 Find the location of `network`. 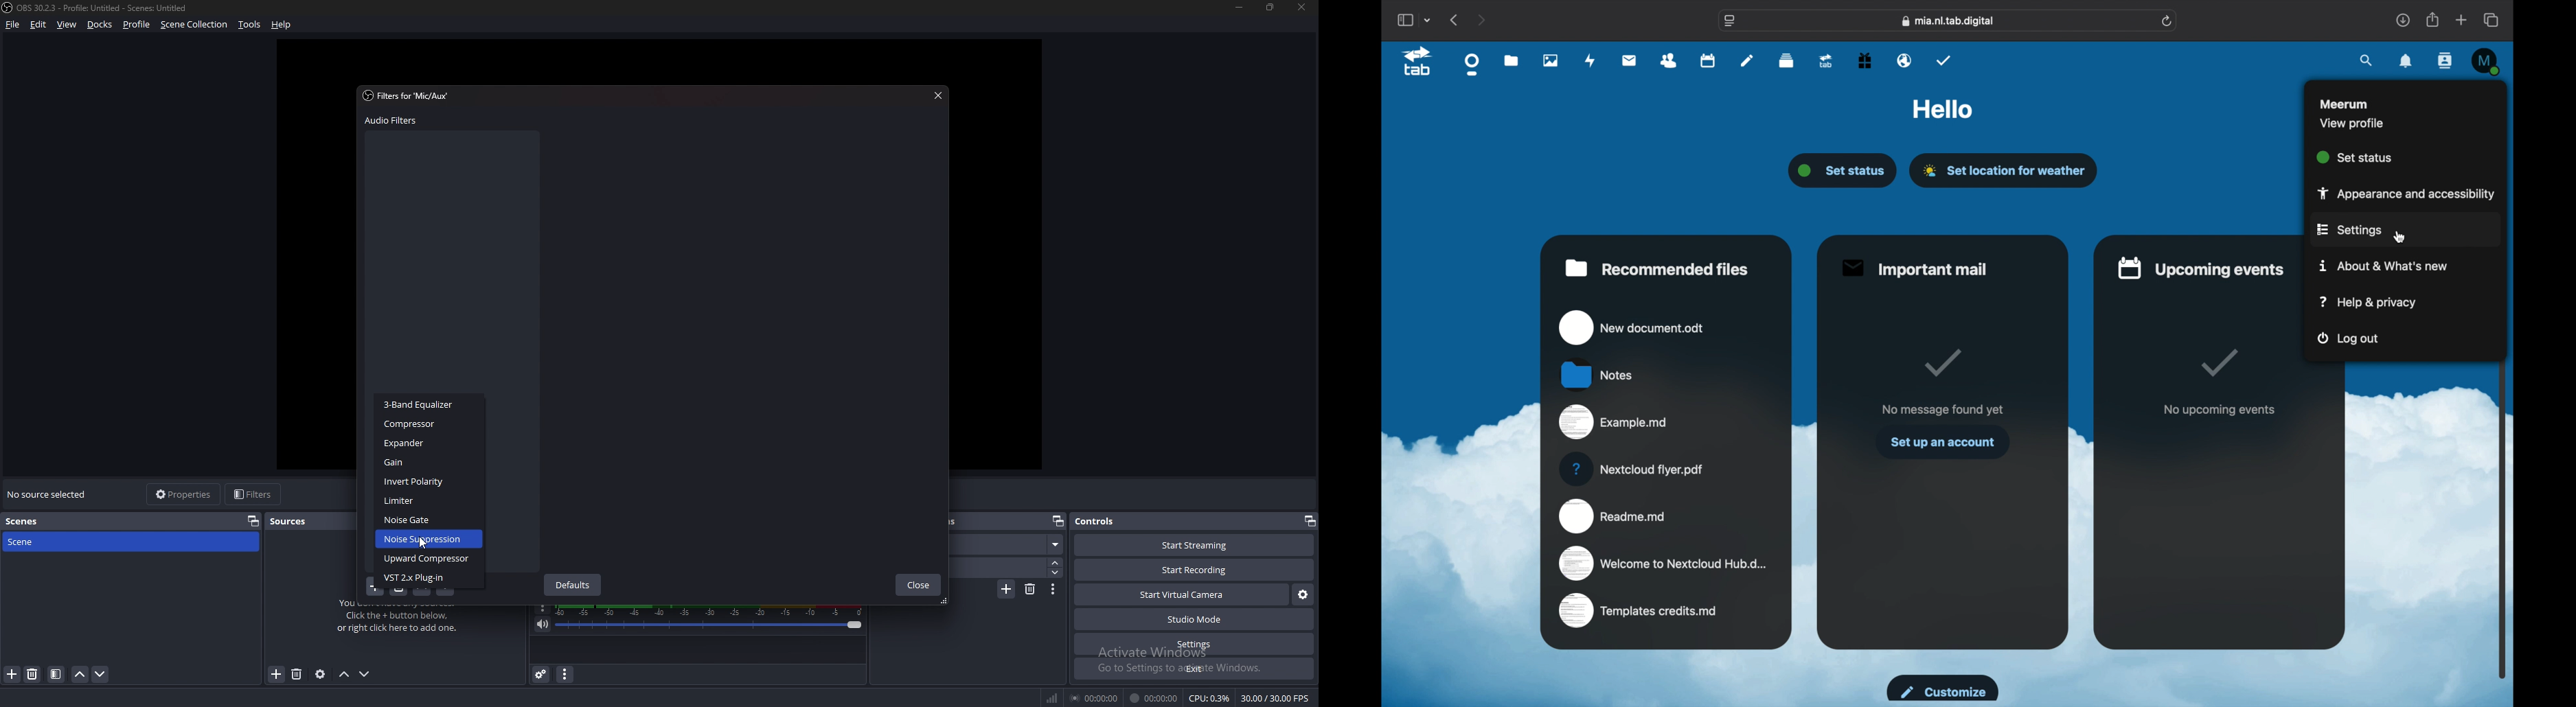

network is located at coordinates (1051, 698).